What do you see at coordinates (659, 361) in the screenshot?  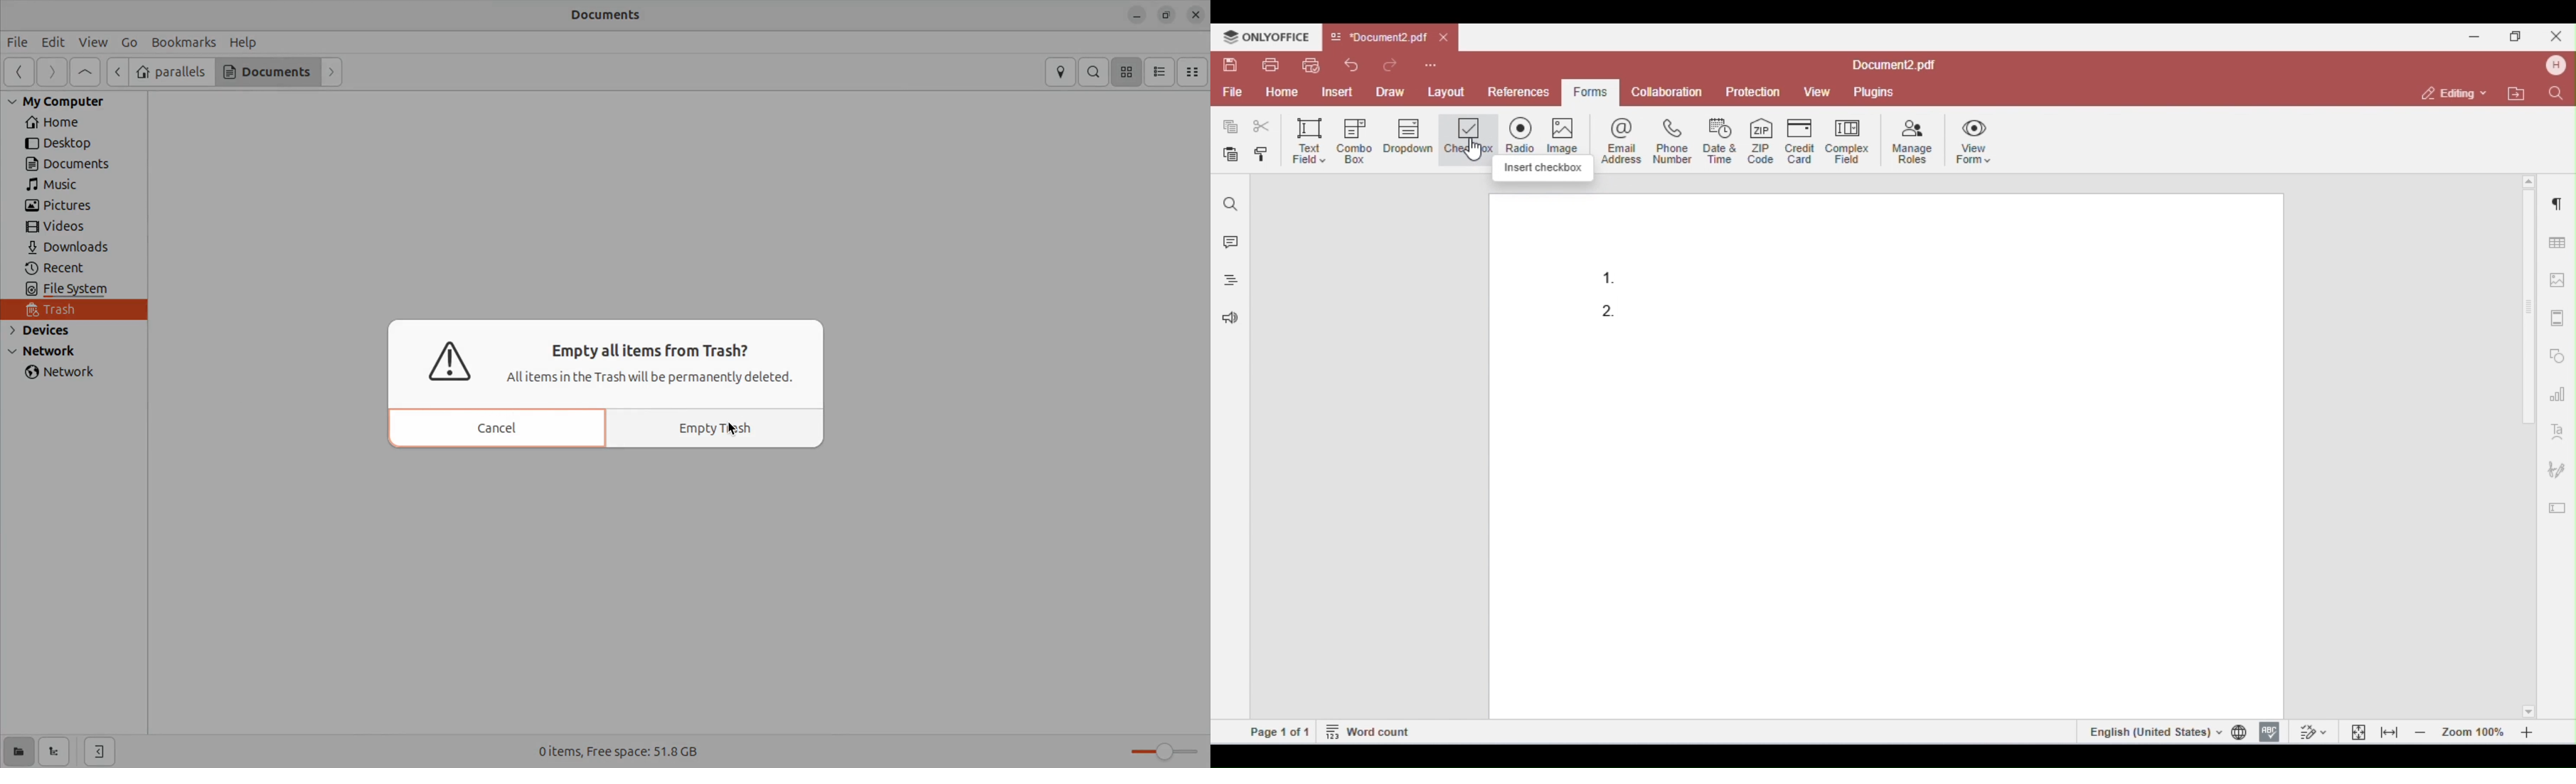 I see `Empty all items from Trash?
Allitems in the Trash will be permanently deleted.` at bounding box center [659, 361].